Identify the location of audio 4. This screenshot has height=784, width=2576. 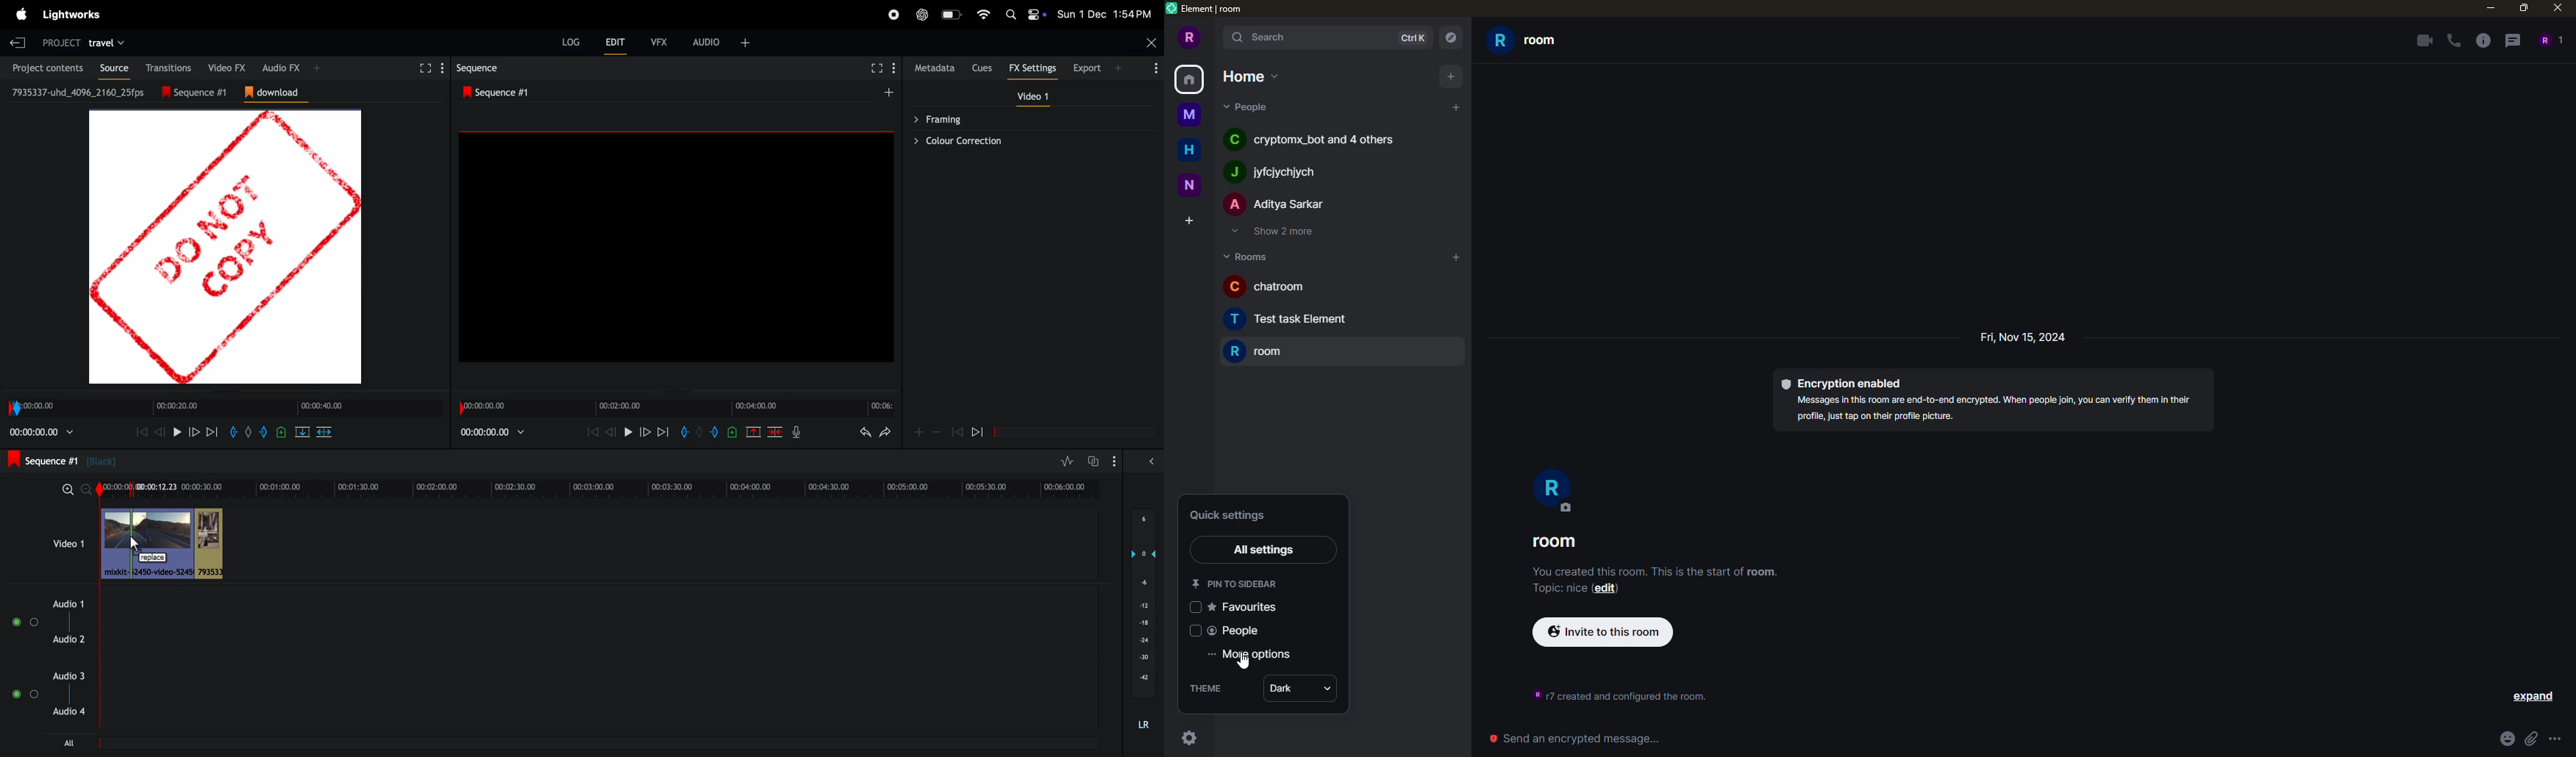
(67, 711).